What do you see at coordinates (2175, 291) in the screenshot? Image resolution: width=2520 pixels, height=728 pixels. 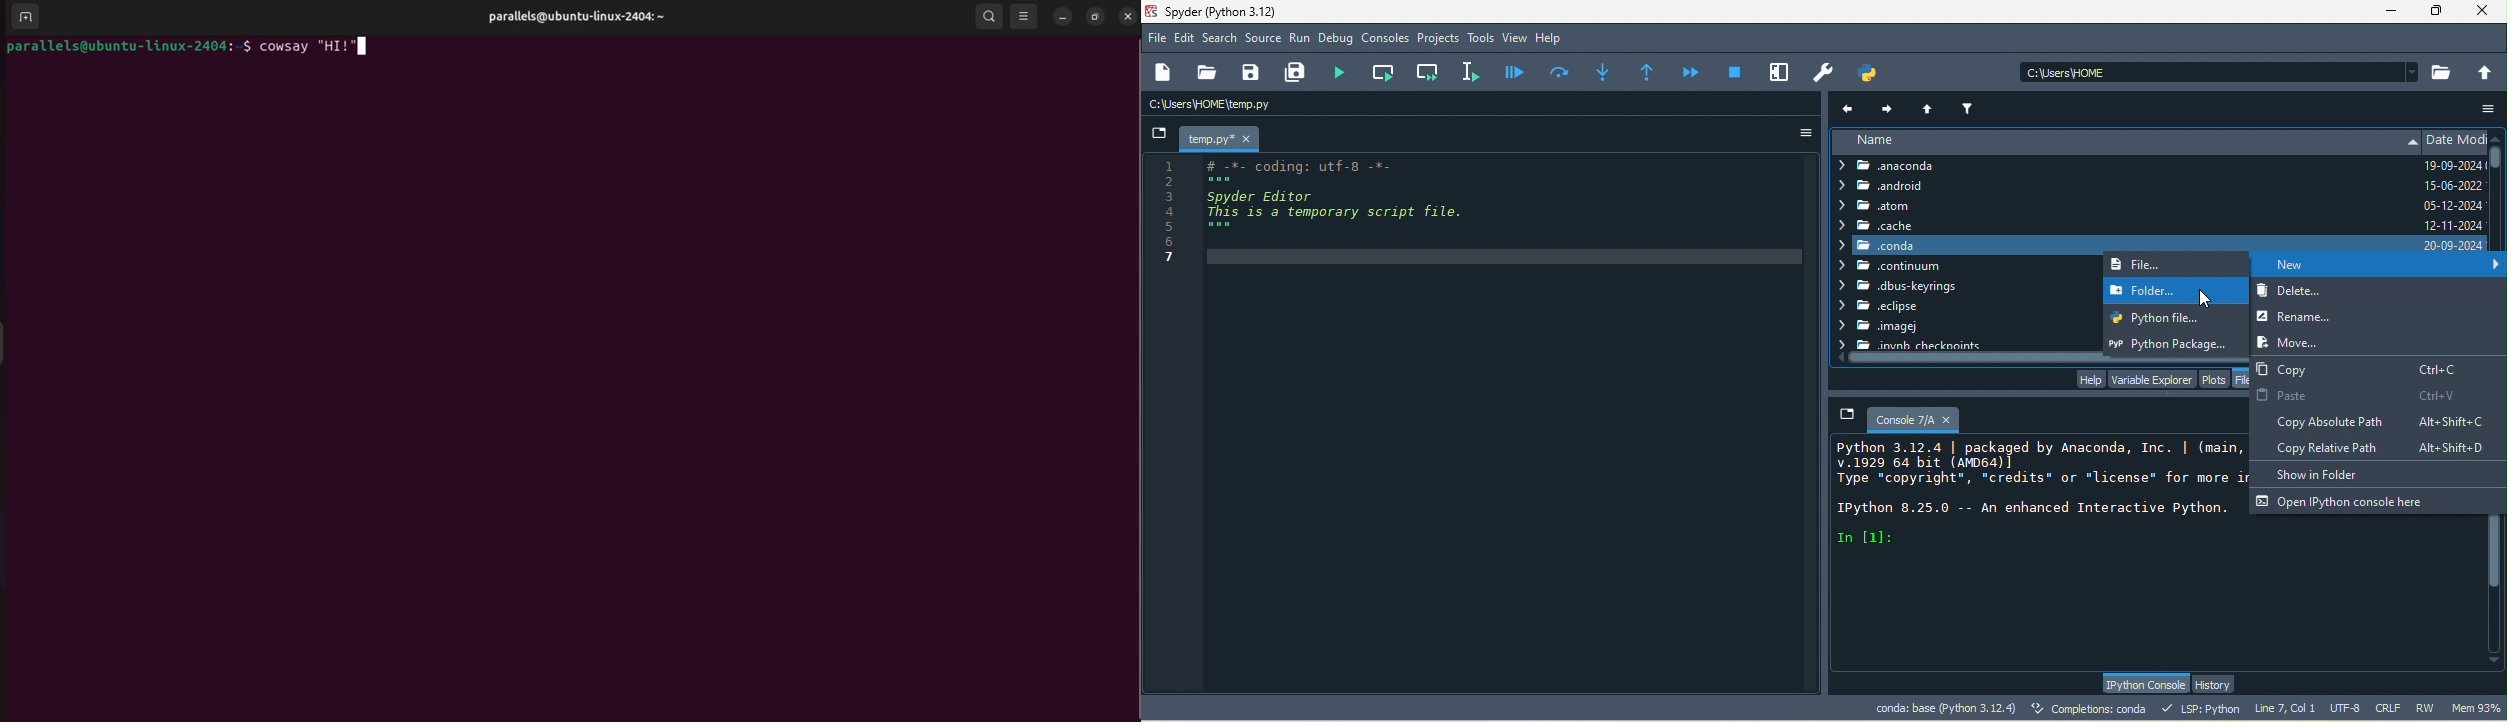 I see `select folder option` at bounding box center [2175, 291].